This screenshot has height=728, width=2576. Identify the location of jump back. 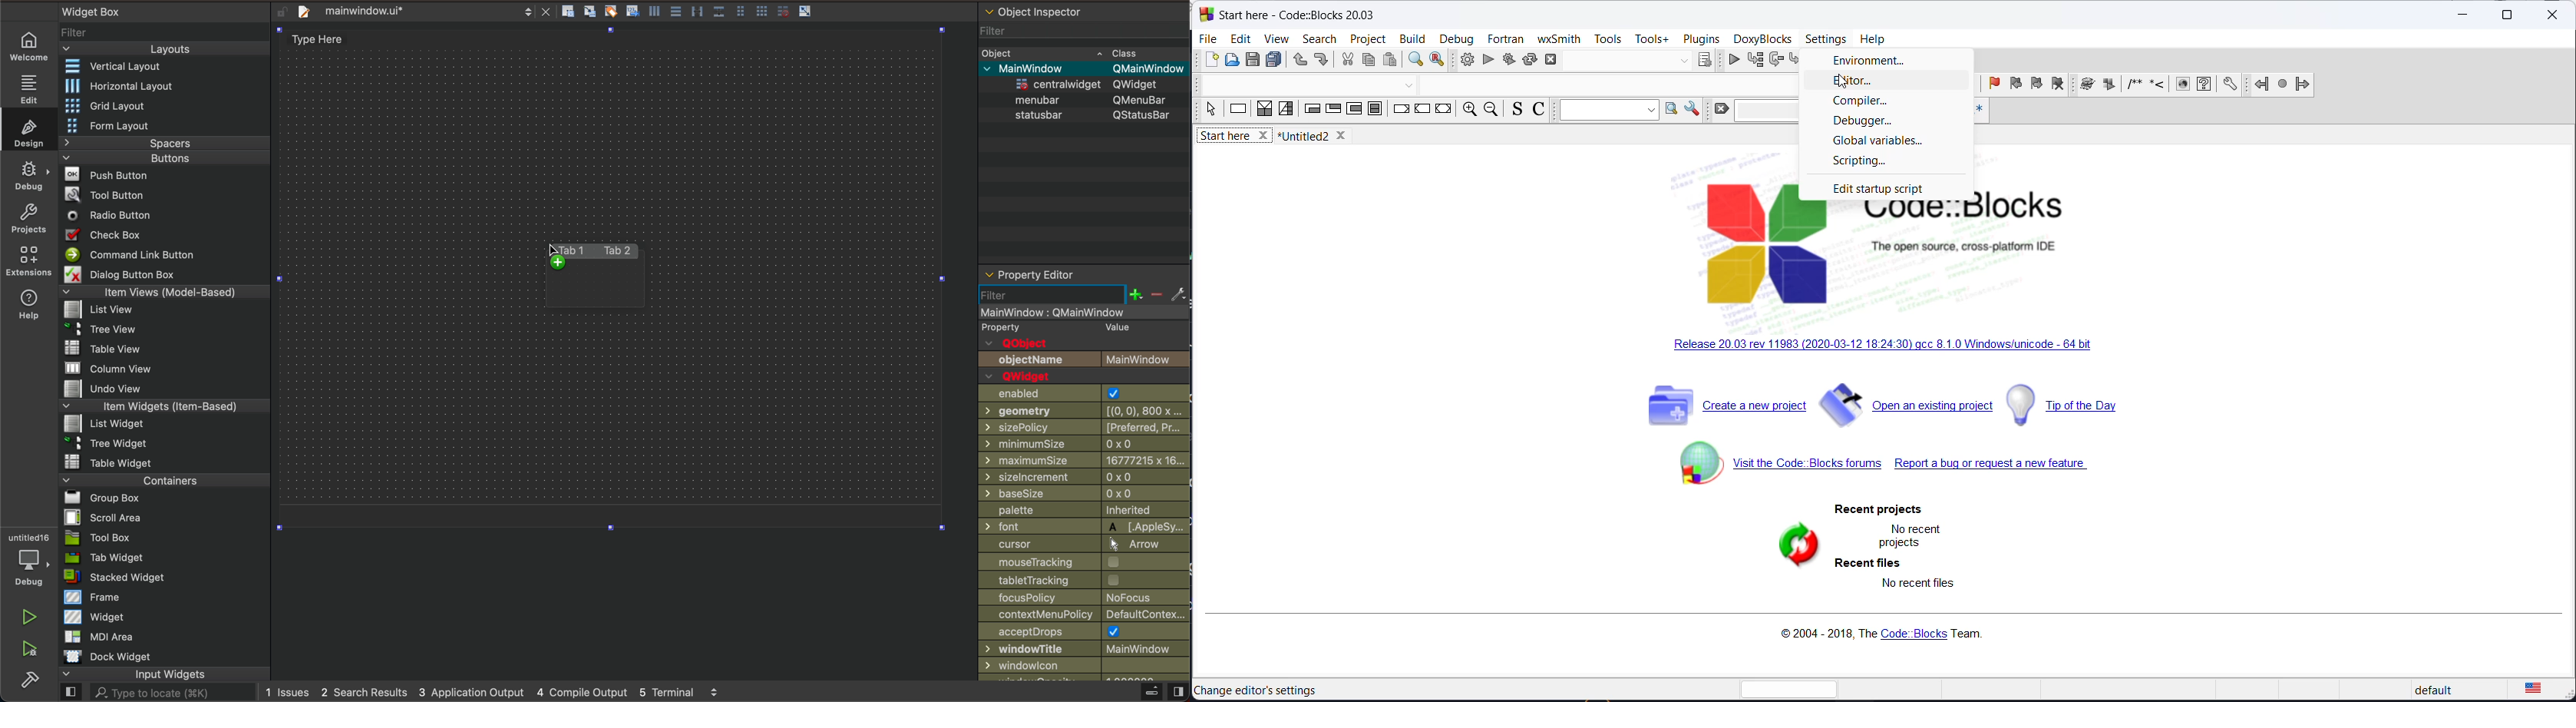
(2258, 84).